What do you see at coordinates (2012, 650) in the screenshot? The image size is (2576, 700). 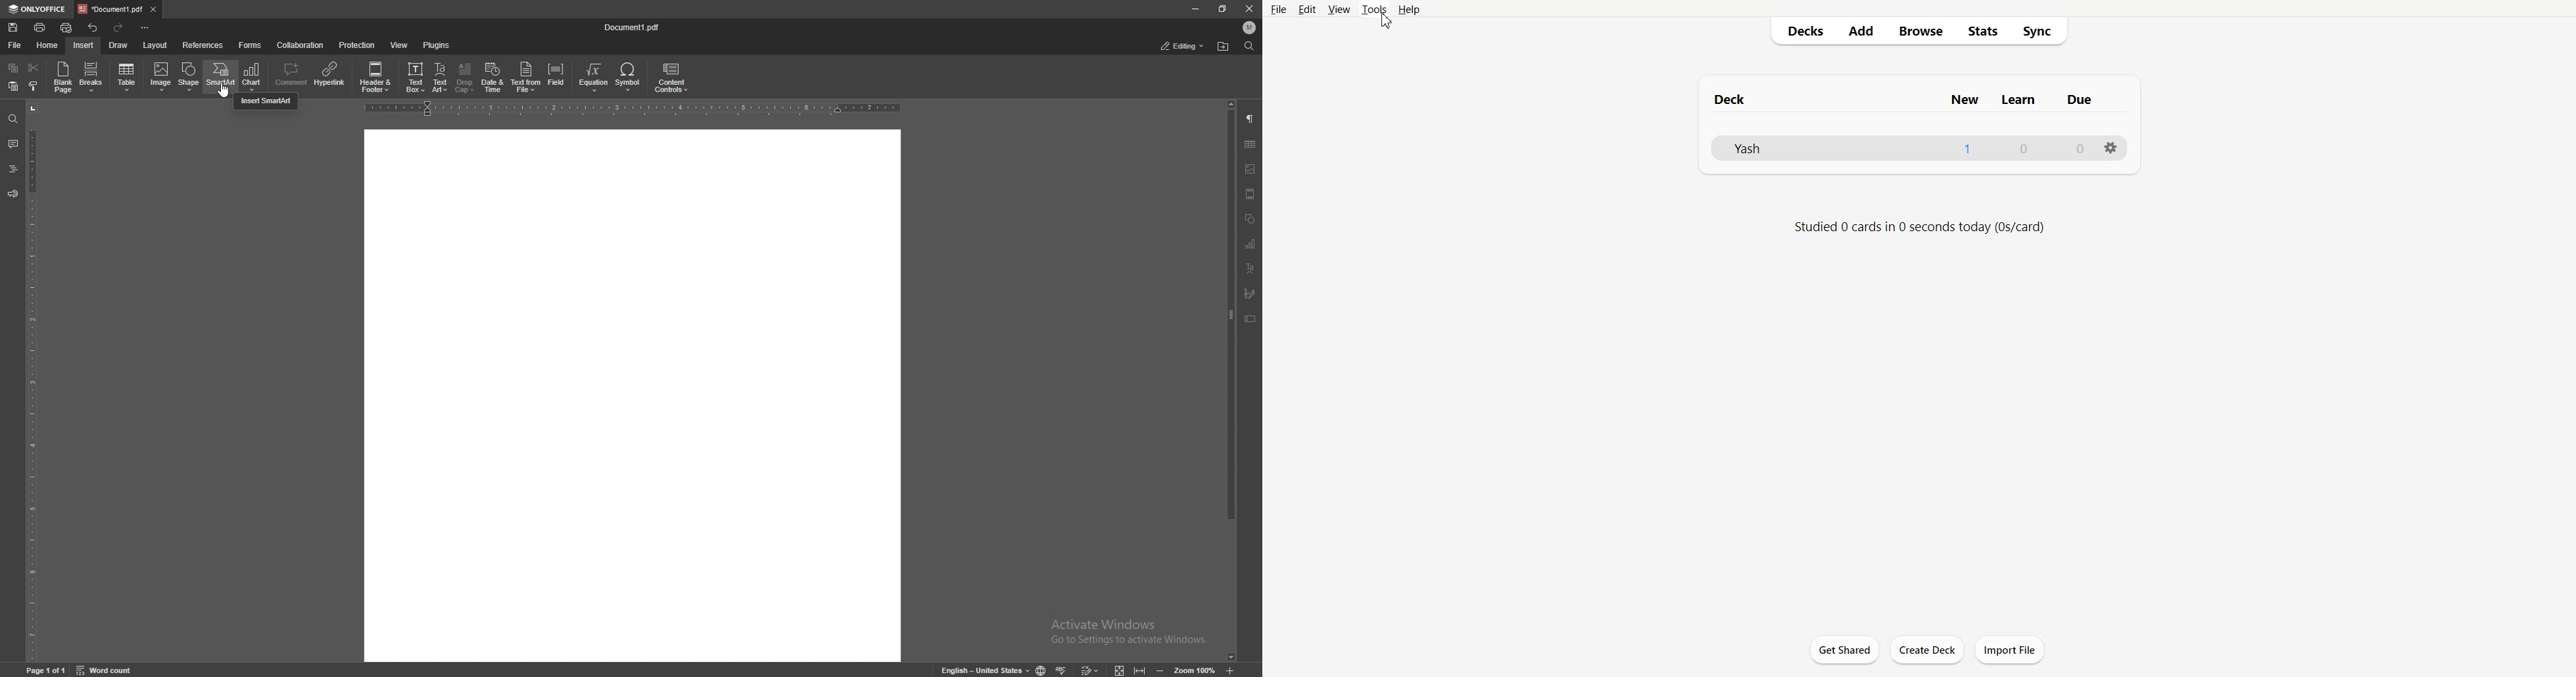 I see `Import File` at bounding box center [2012, 650].